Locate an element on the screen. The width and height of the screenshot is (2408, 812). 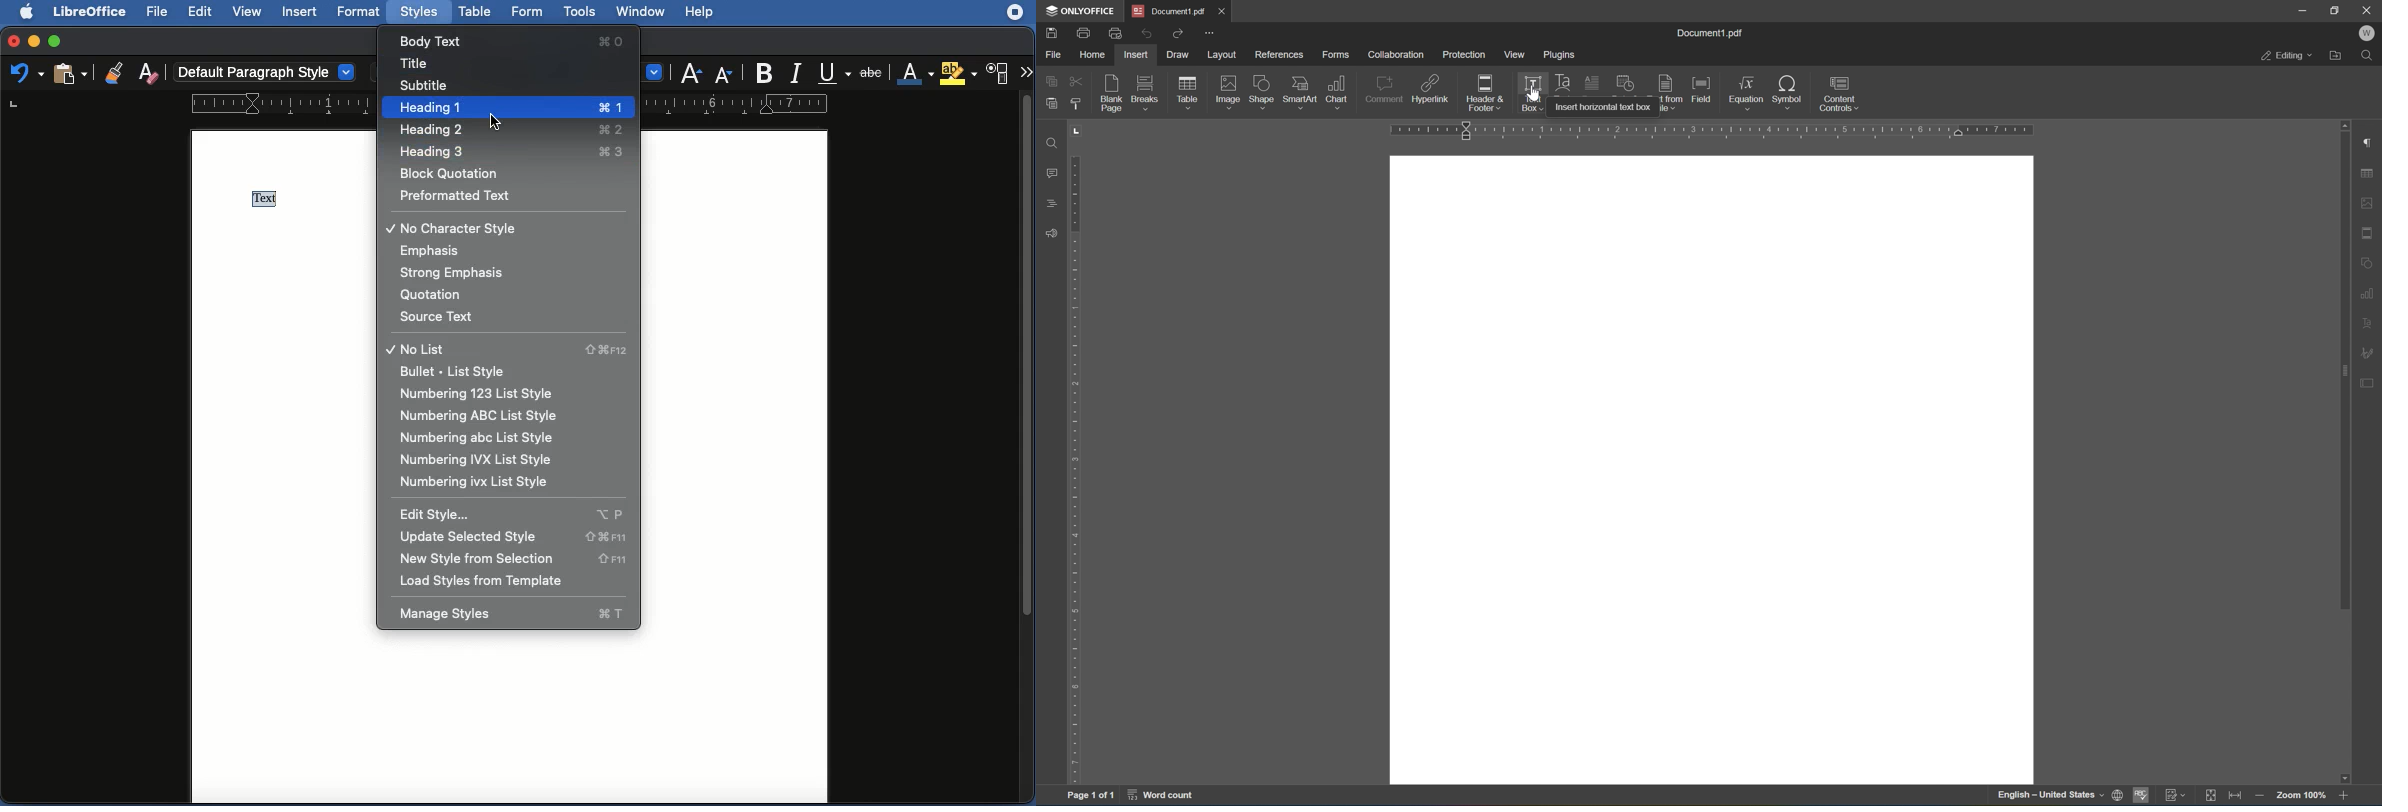
Block quotation is located at coordinates (465, 175).